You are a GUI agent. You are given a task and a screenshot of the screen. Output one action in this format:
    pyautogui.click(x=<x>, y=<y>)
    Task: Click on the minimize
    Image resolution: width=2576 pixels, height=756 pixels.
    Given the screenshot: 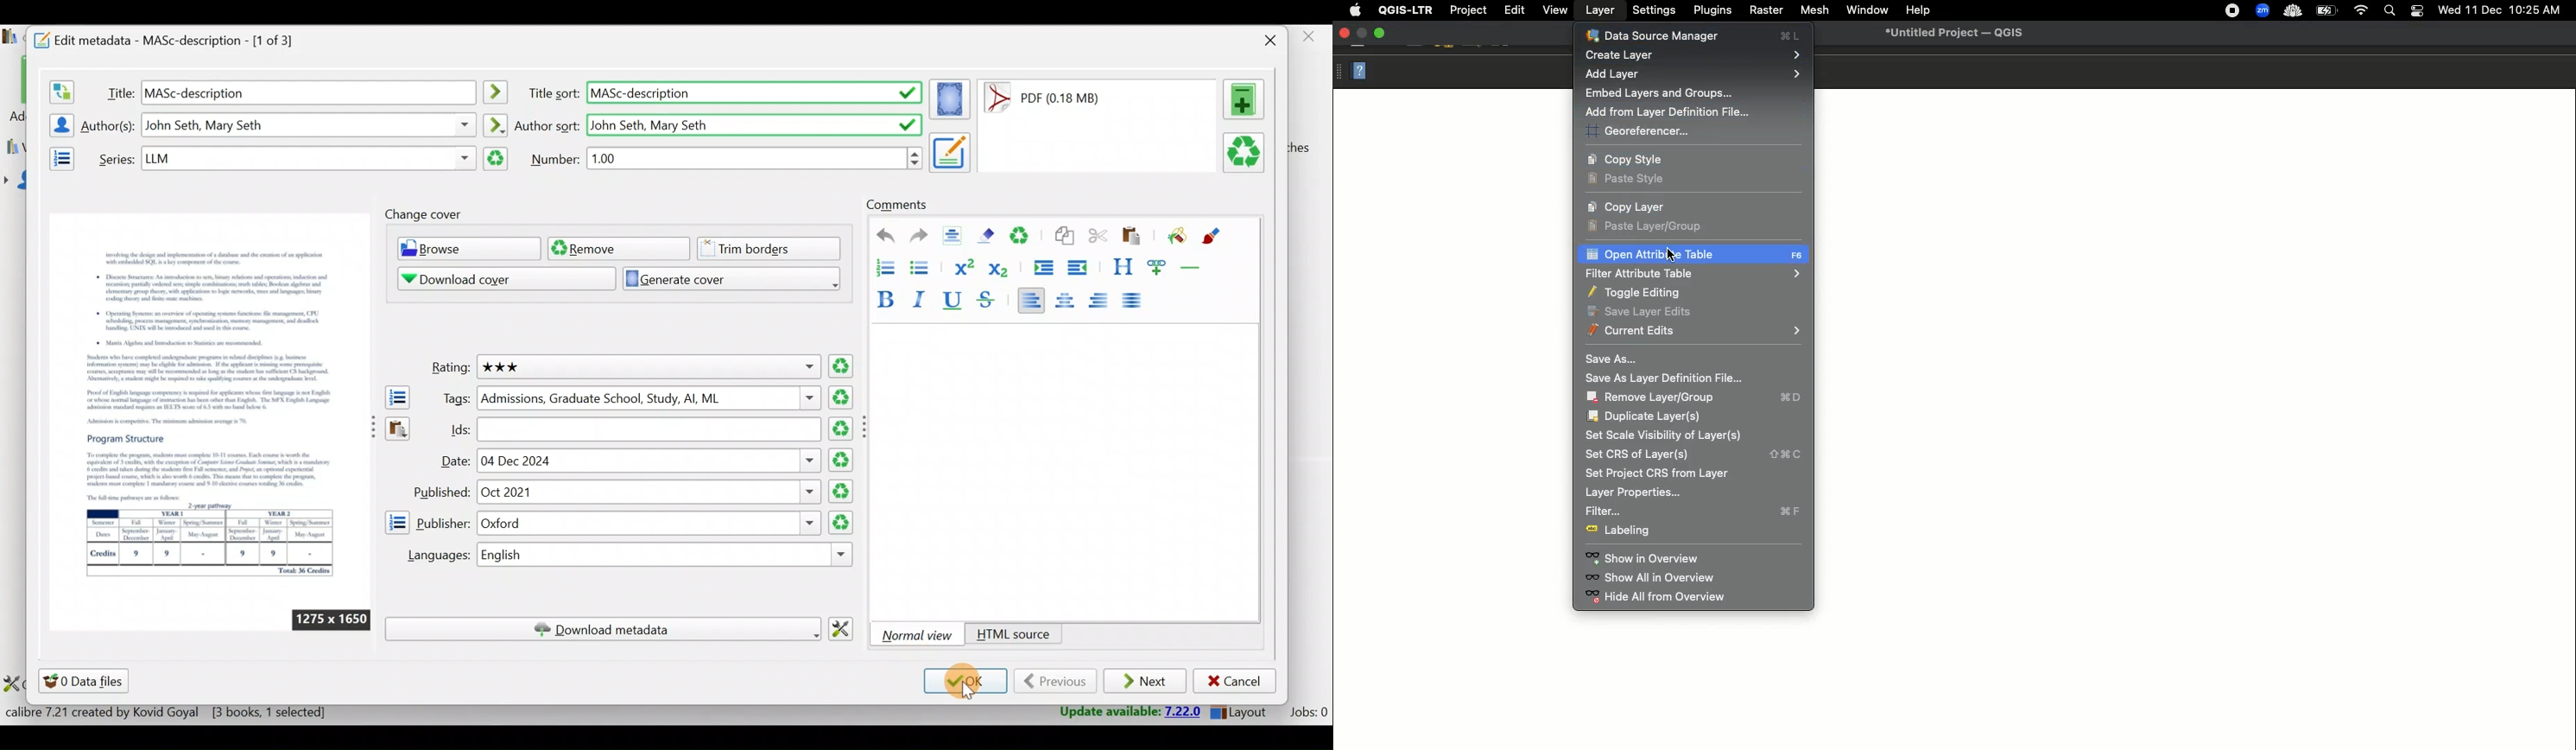 What is the action you would take?
    pyautogui.click(x=1364, y=34)
    